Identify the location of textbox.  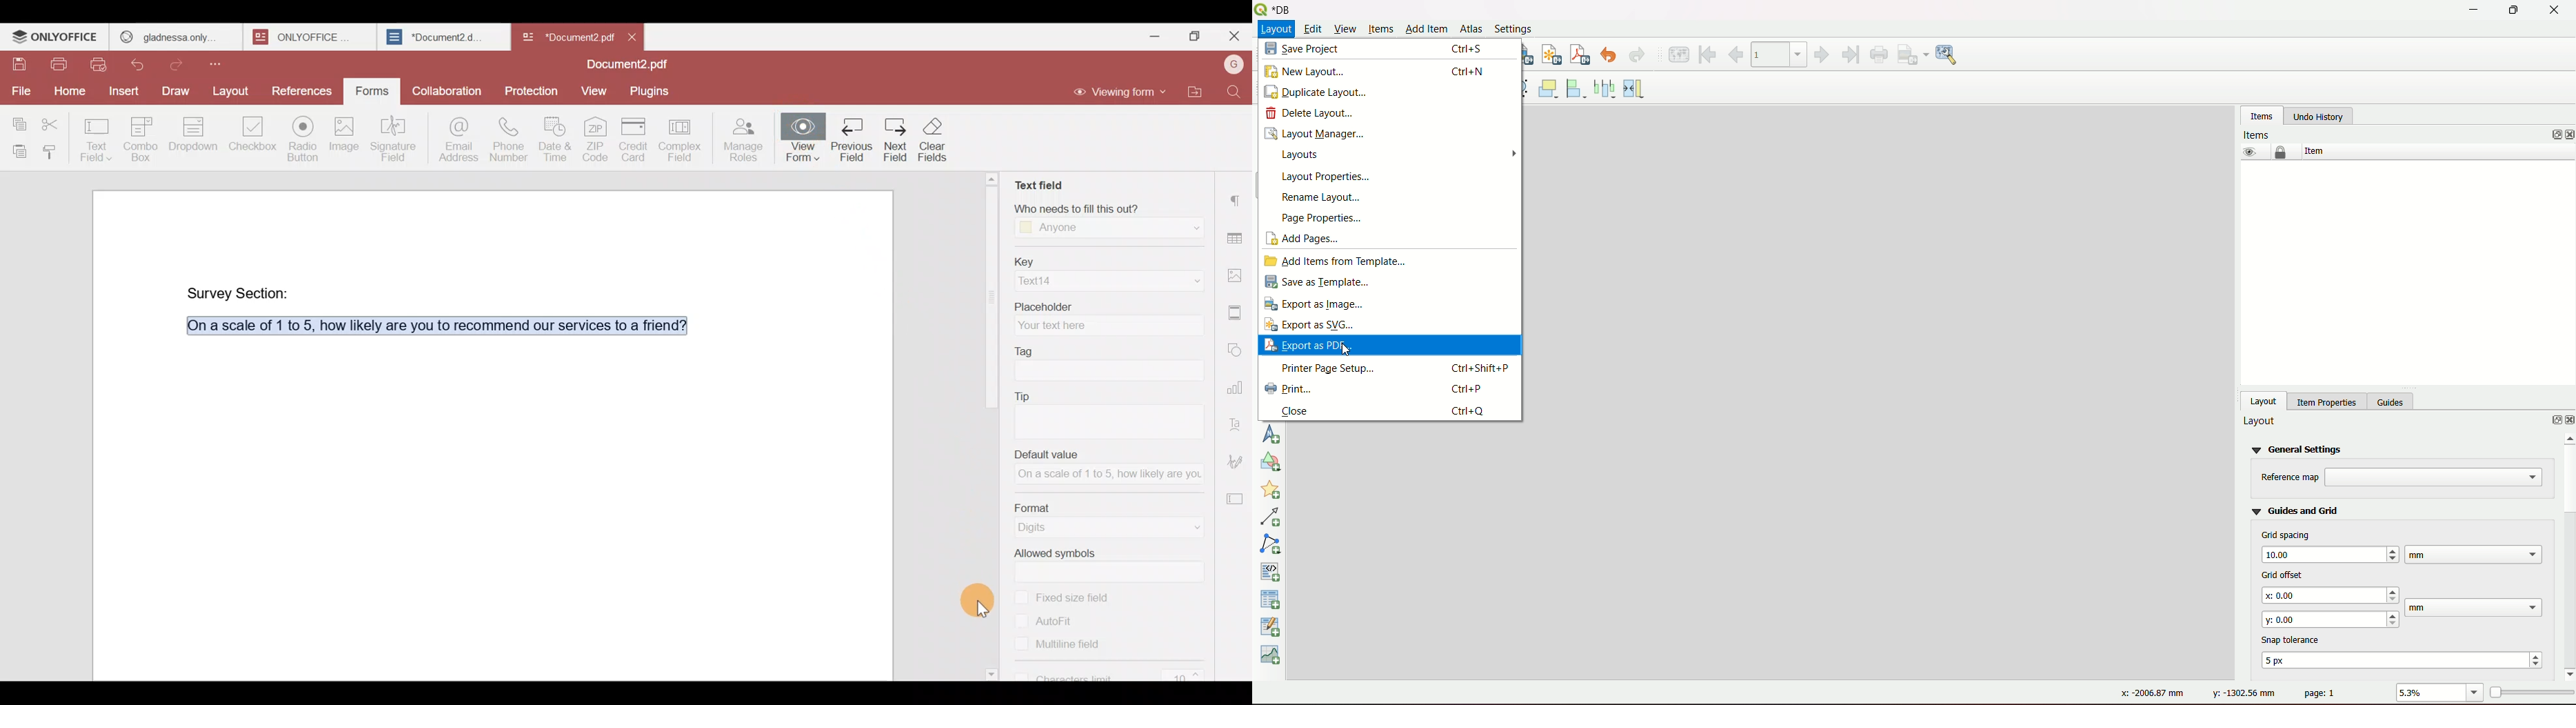
(1109, 369).